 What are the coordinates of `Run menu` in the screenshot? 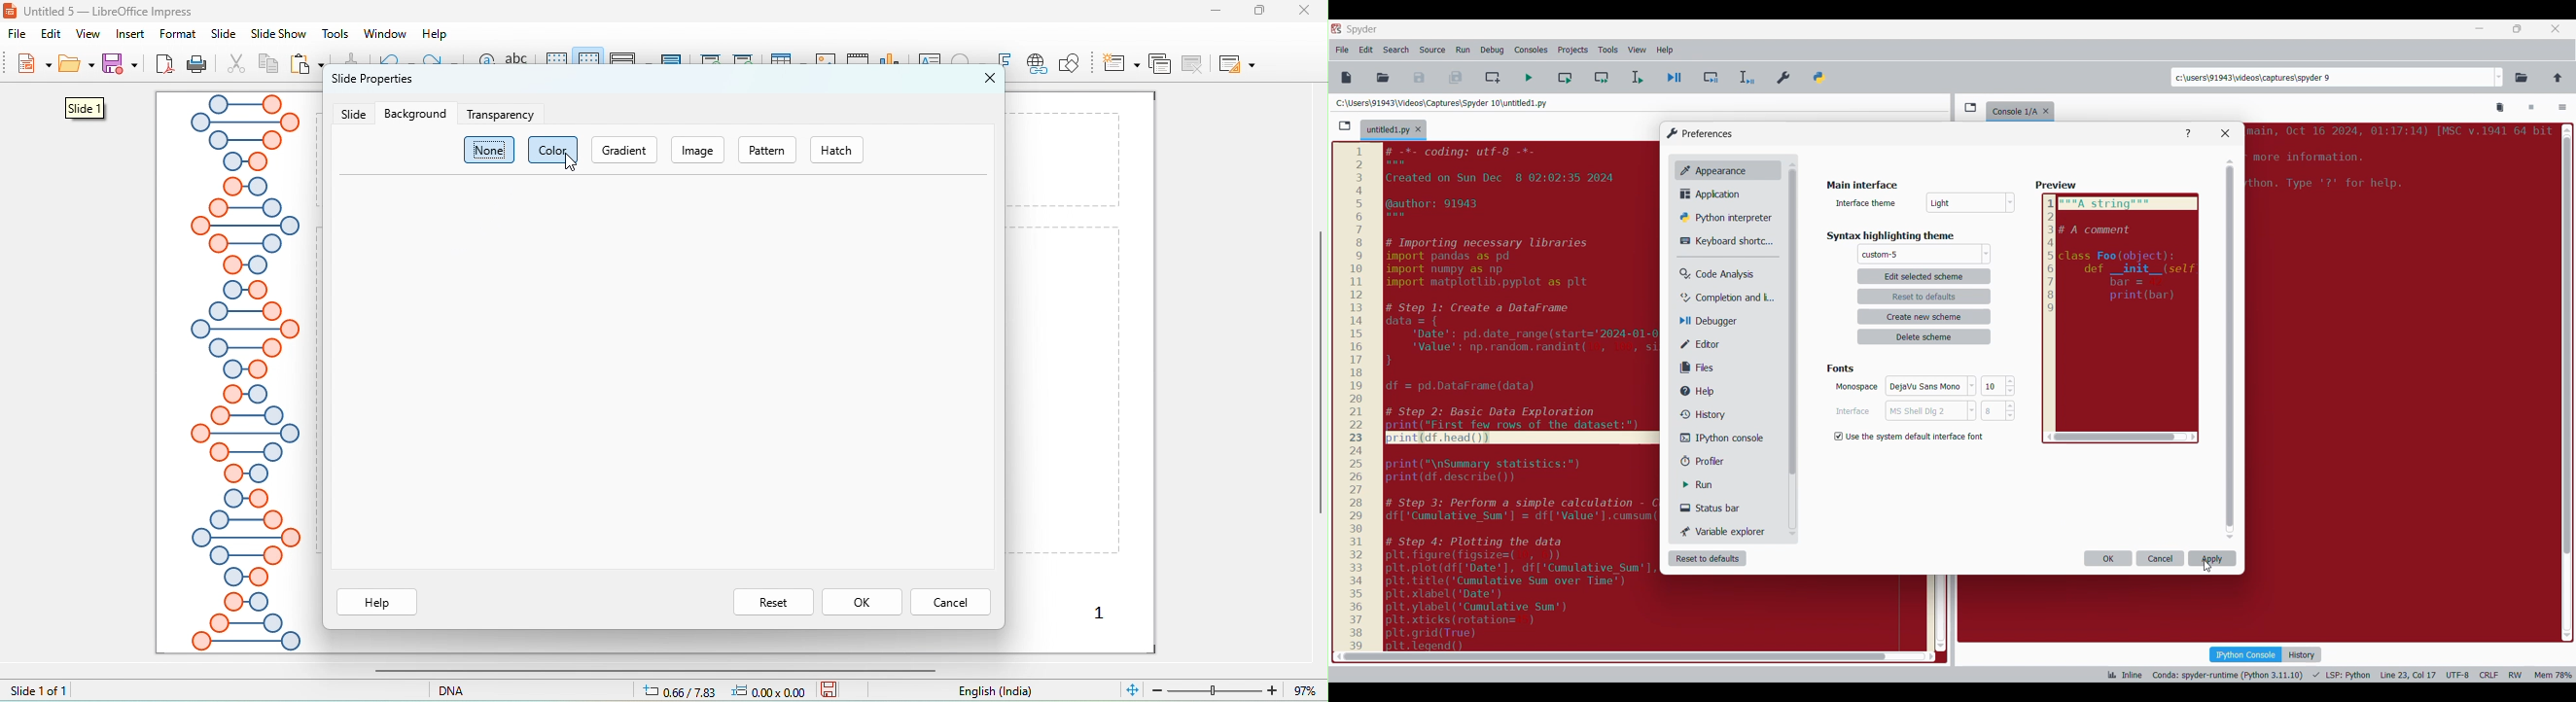 It's located at (1463, 50).